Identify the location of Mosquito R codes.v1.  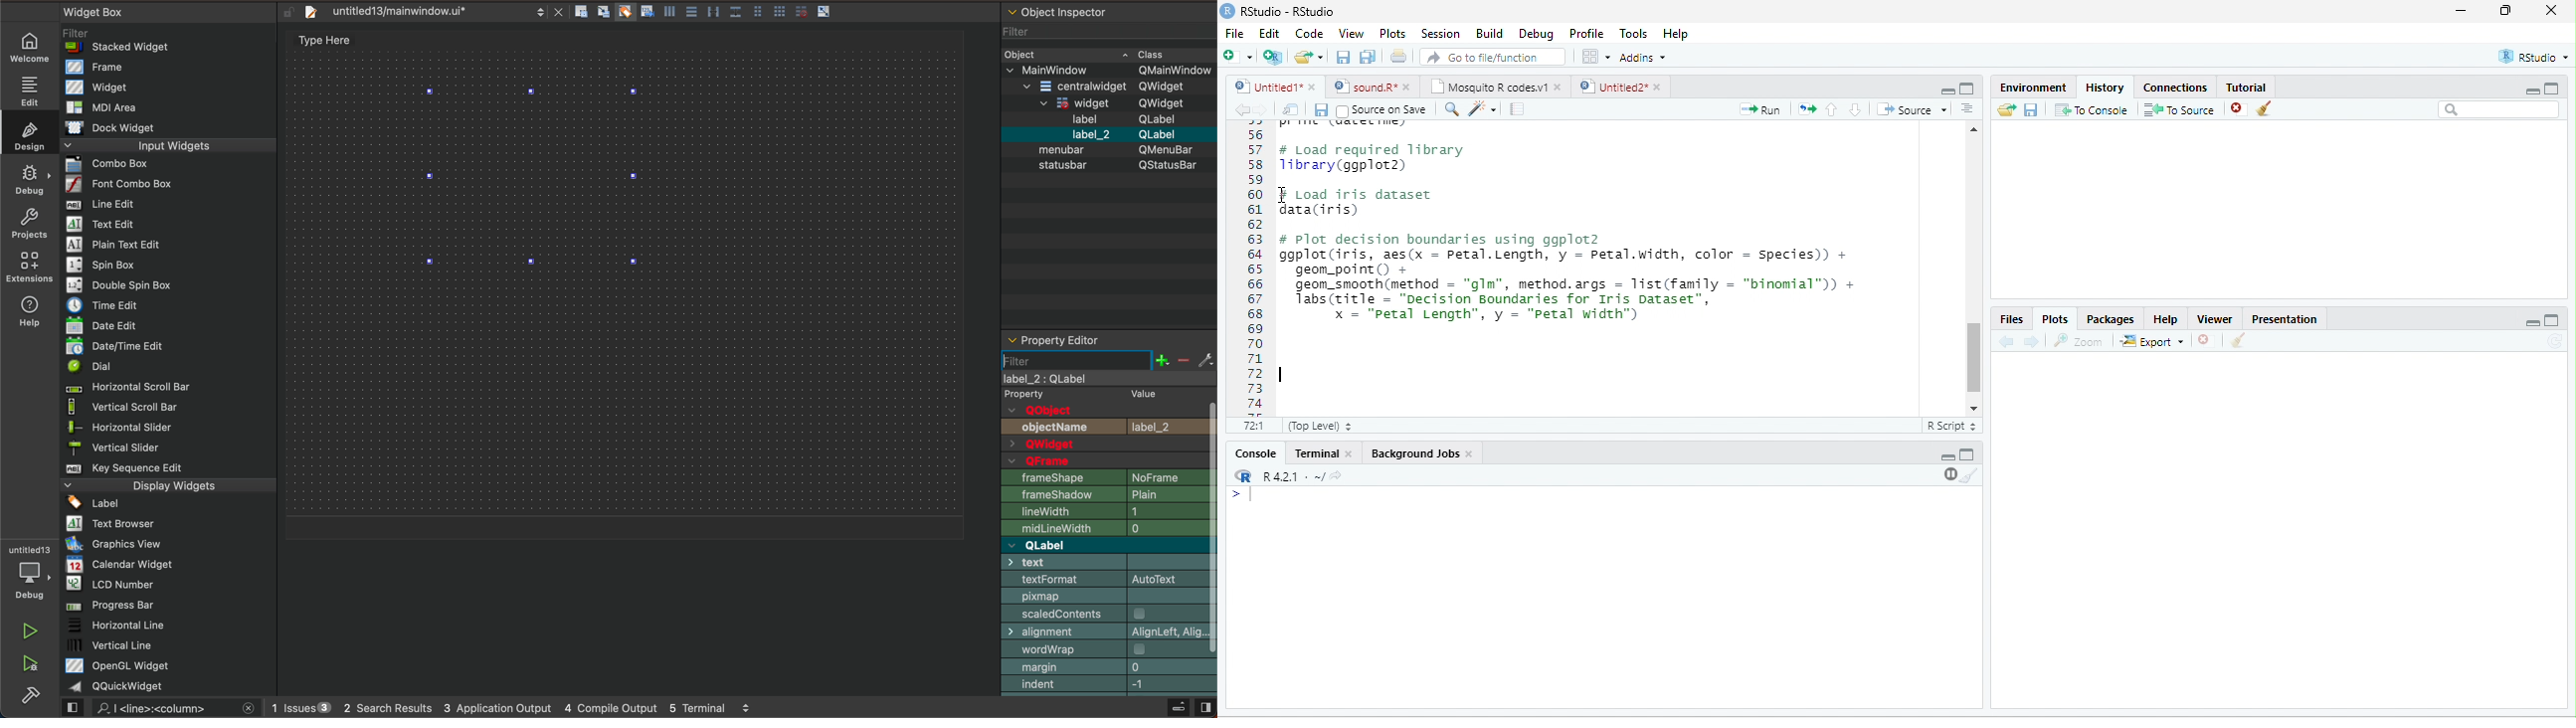
(1487, 87).